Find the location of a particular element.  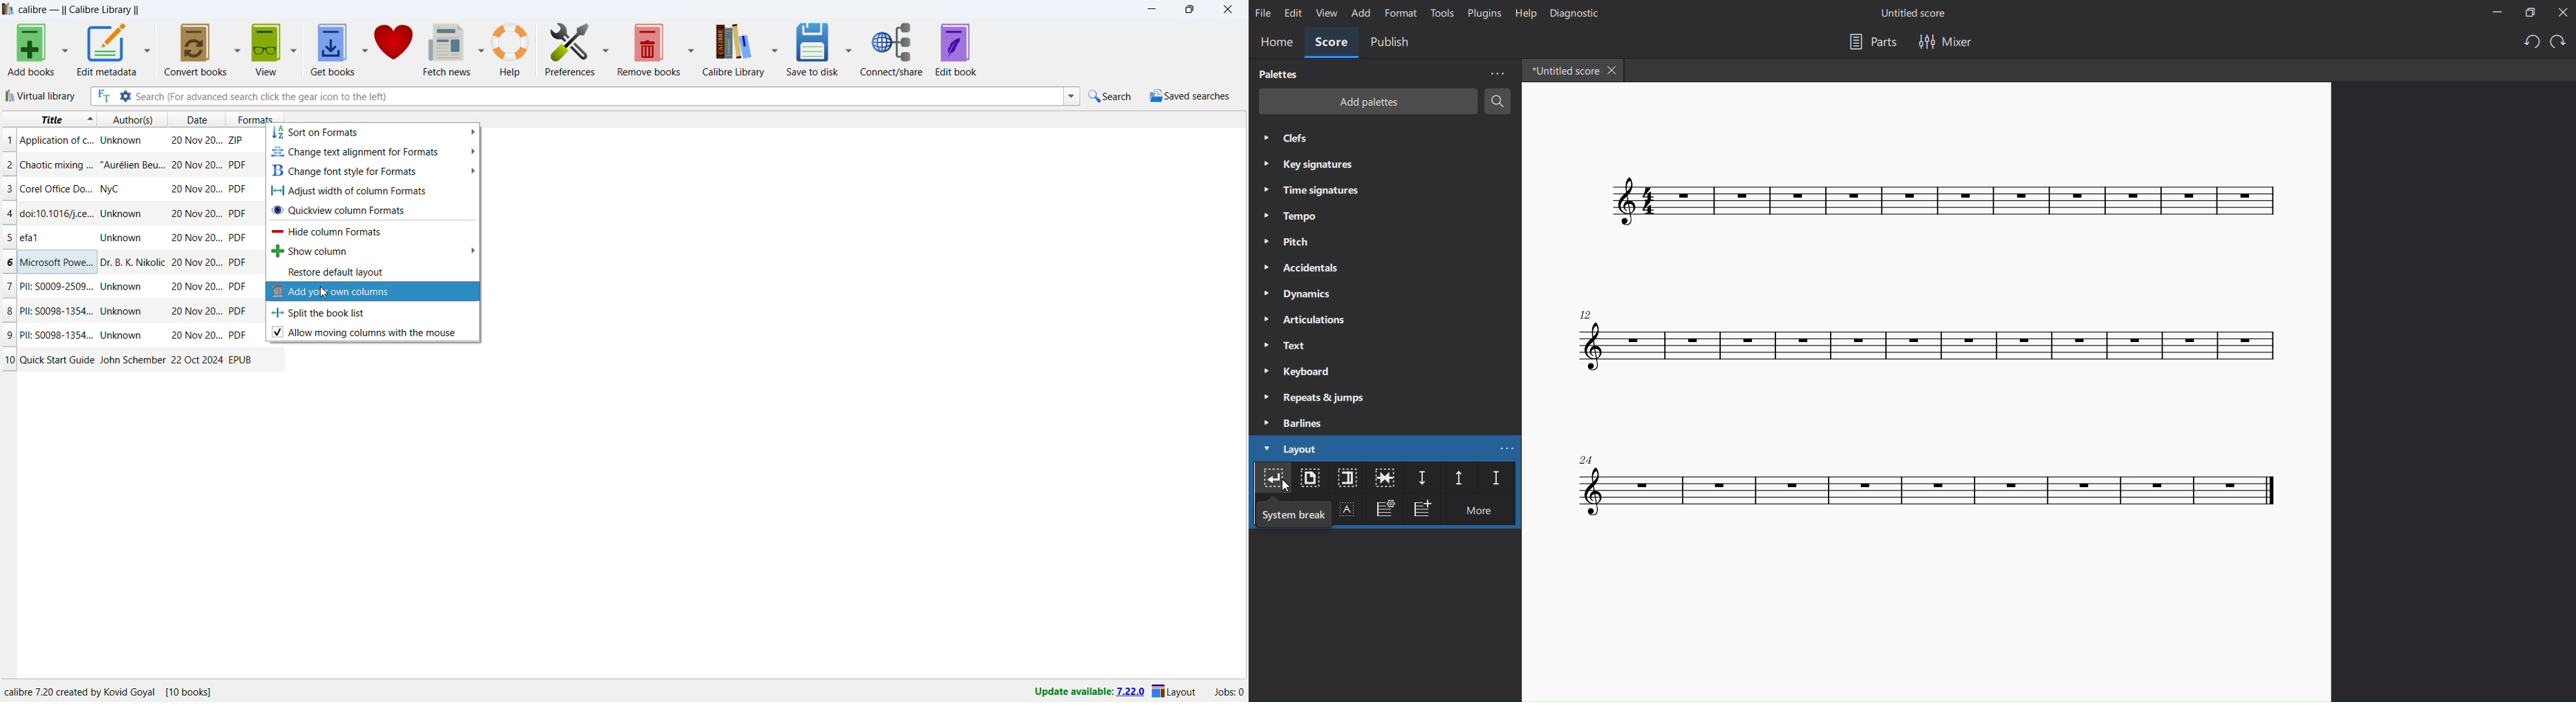

date is located at coordinates (195, 238).